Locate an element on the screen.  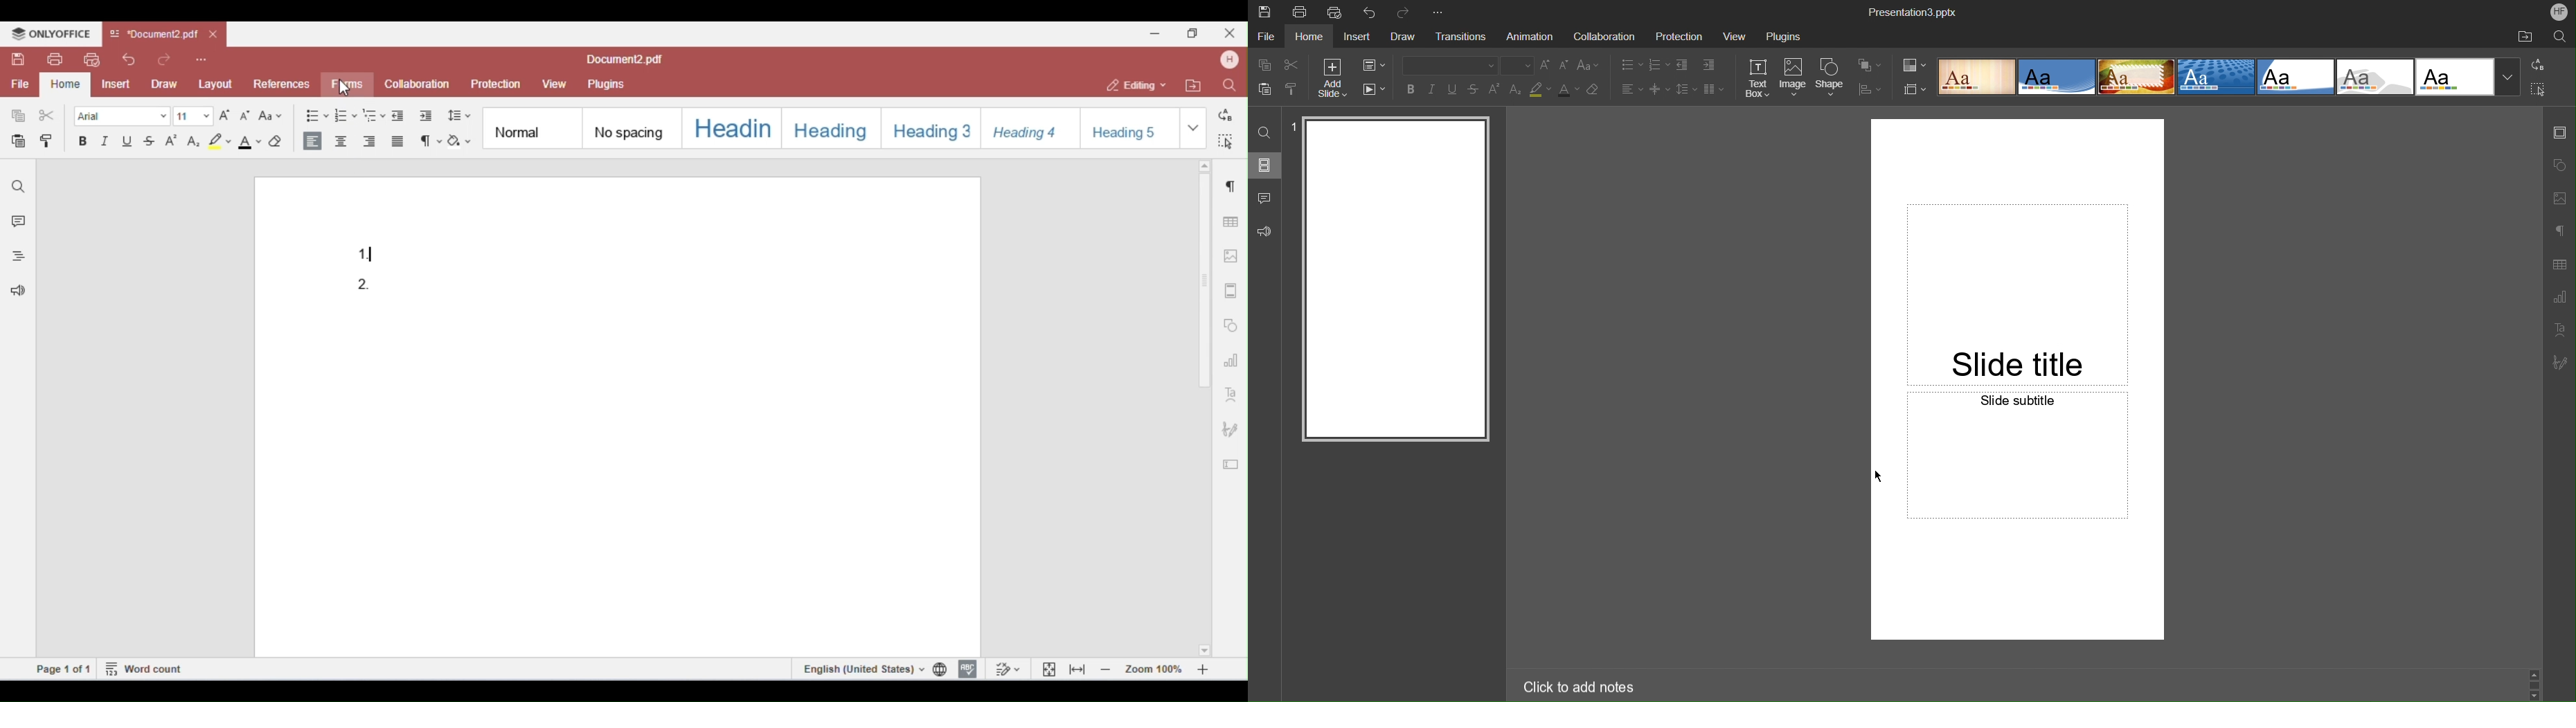
Slide subtitle is located at coordinates (2017, 503).